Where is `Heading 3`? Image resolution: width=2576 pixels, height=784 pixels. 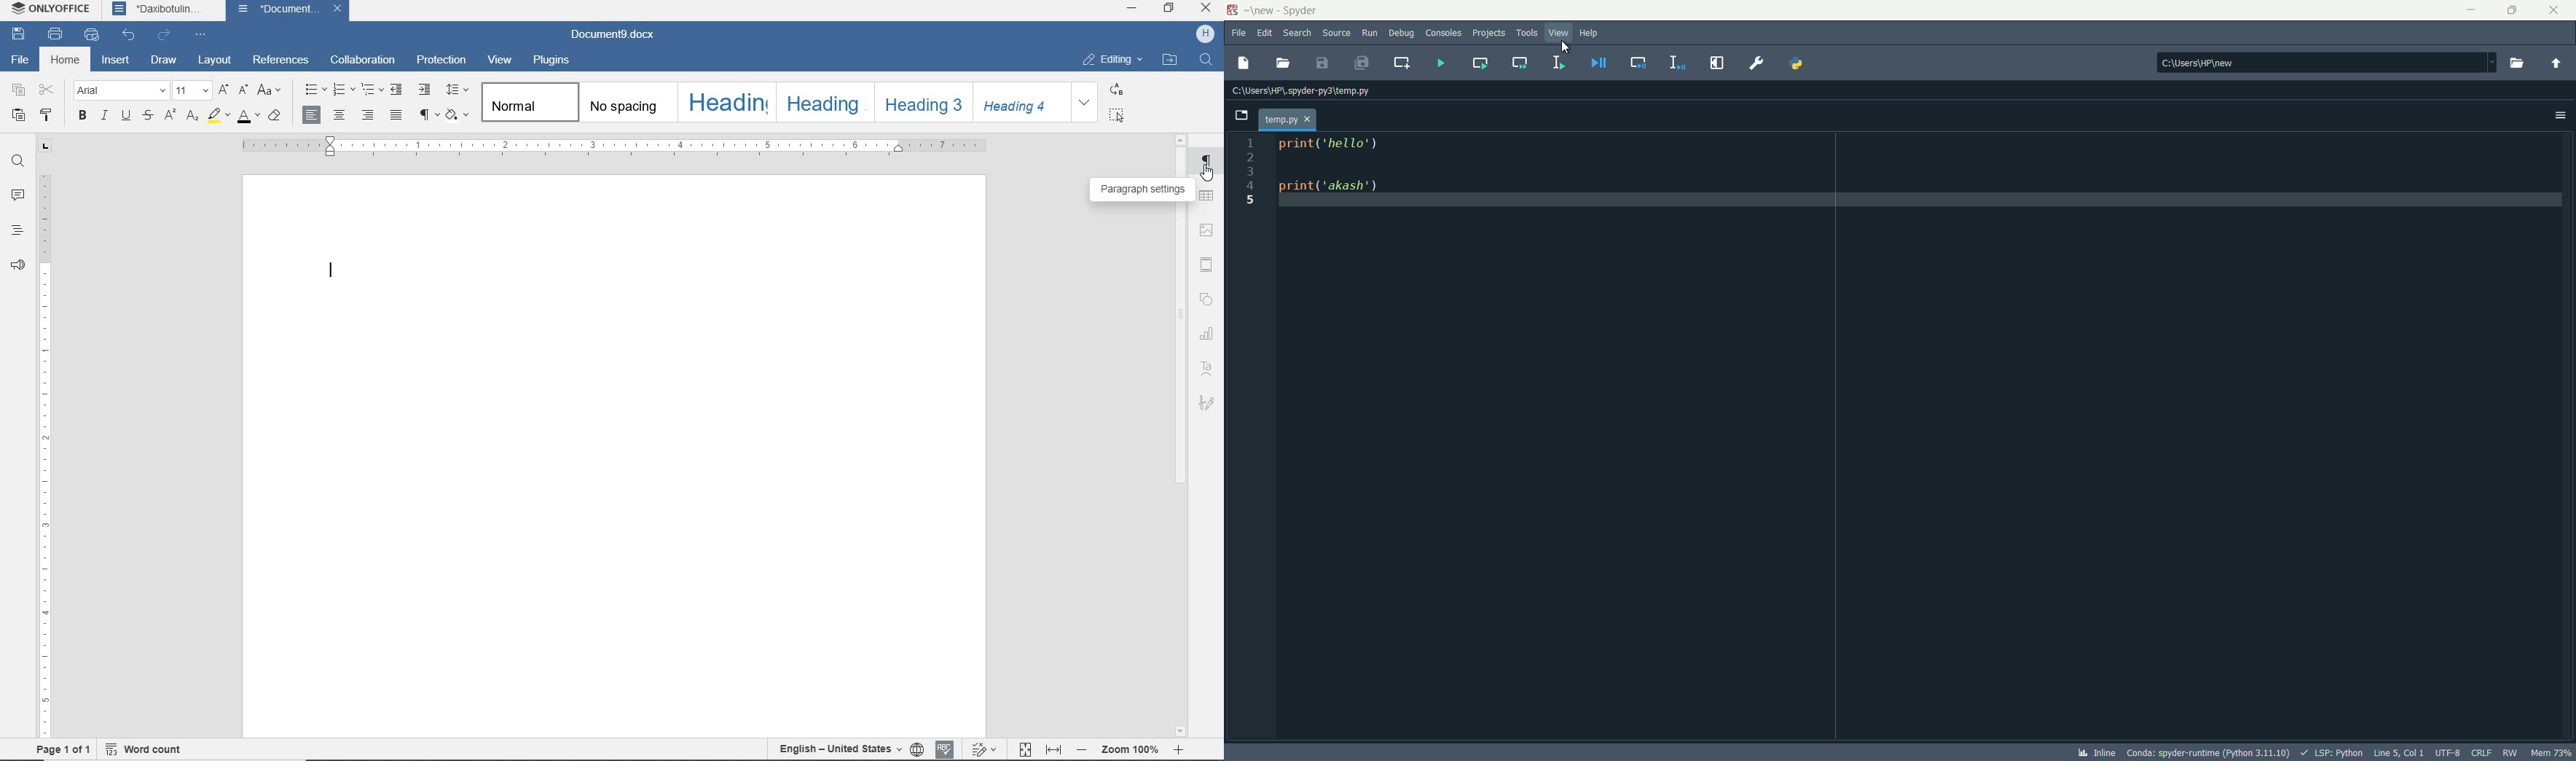
Heading 3 is located at coordinates (924, 103).